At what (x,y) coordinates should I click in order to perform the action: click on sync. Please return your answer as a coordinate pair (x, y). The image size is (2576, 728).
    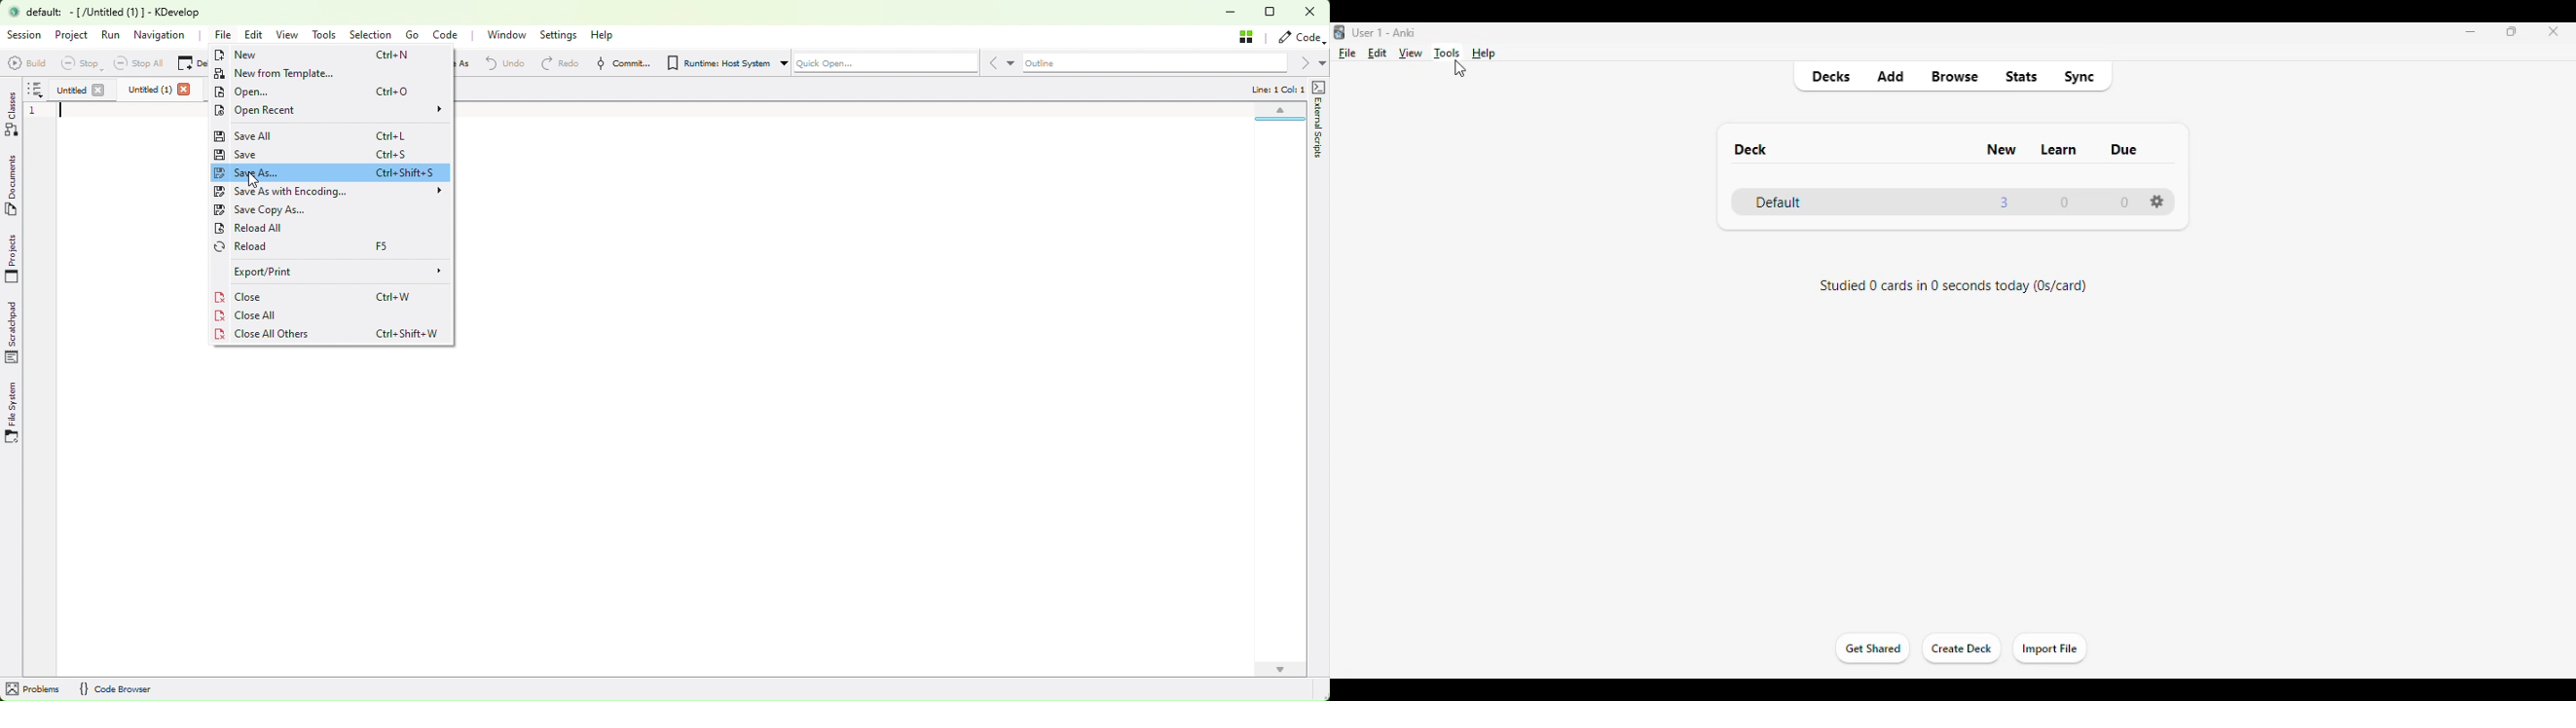
    Looking at the image, I should click on (2079, 77).